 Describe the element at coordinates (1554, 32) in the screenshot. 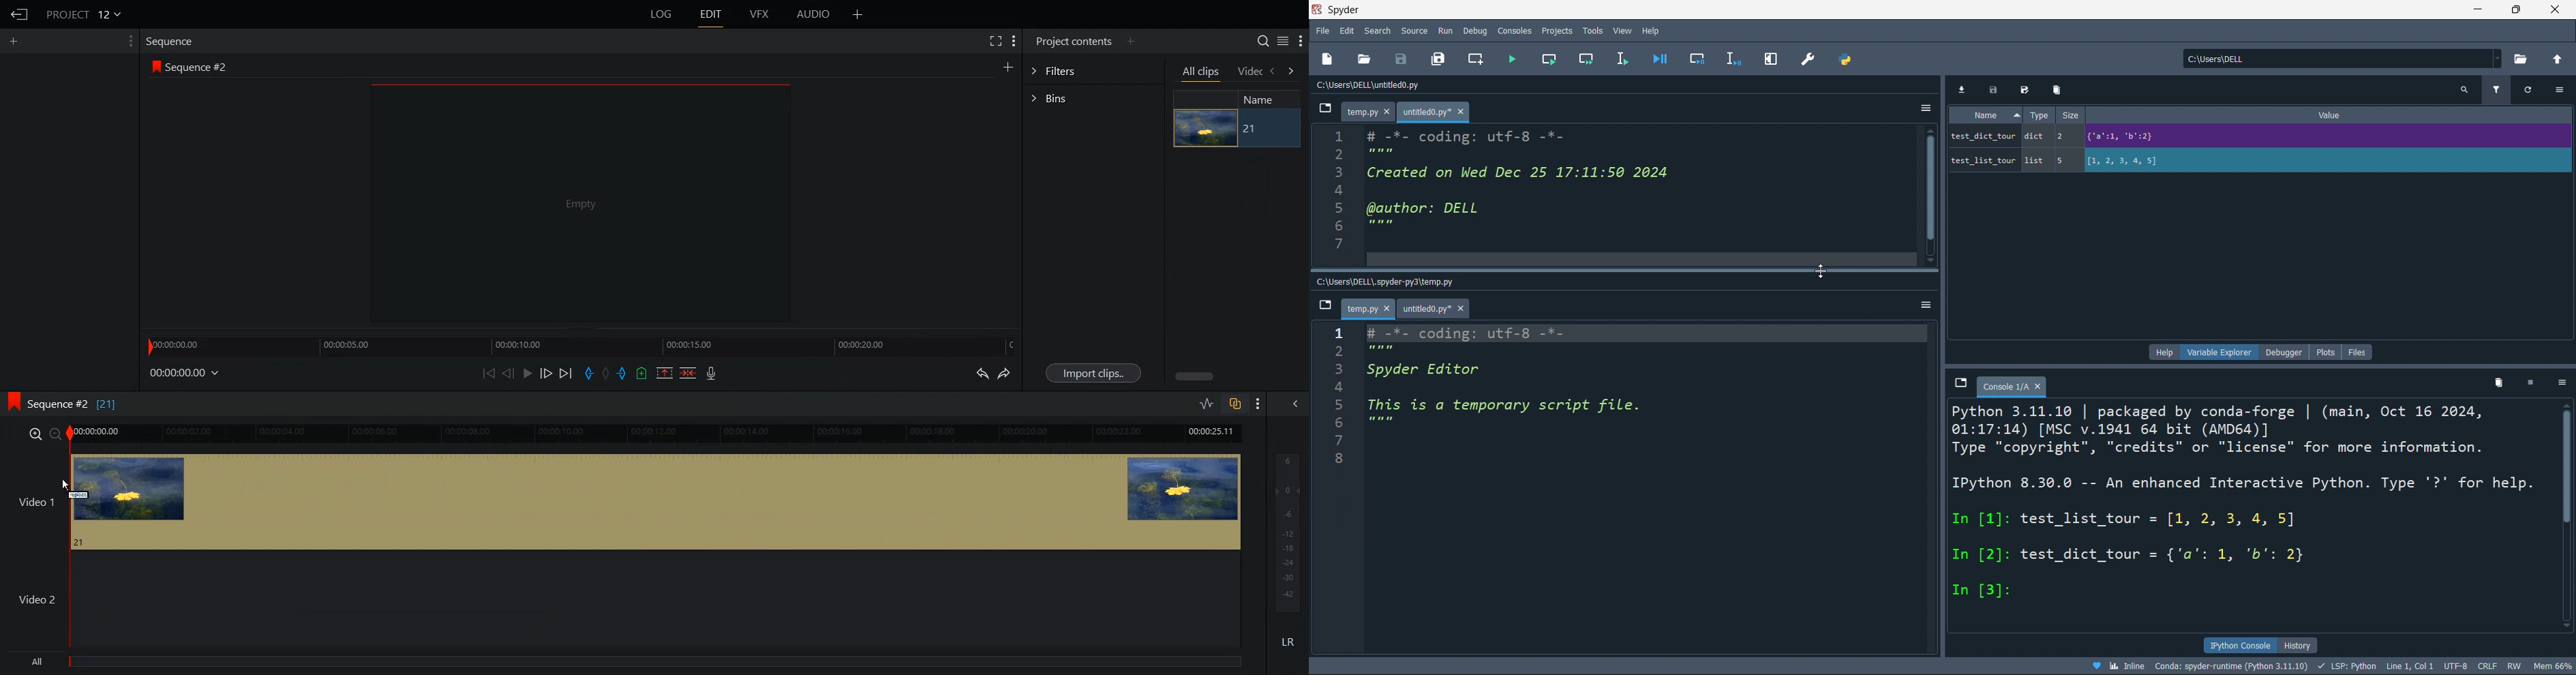

I see `projects` at that location.